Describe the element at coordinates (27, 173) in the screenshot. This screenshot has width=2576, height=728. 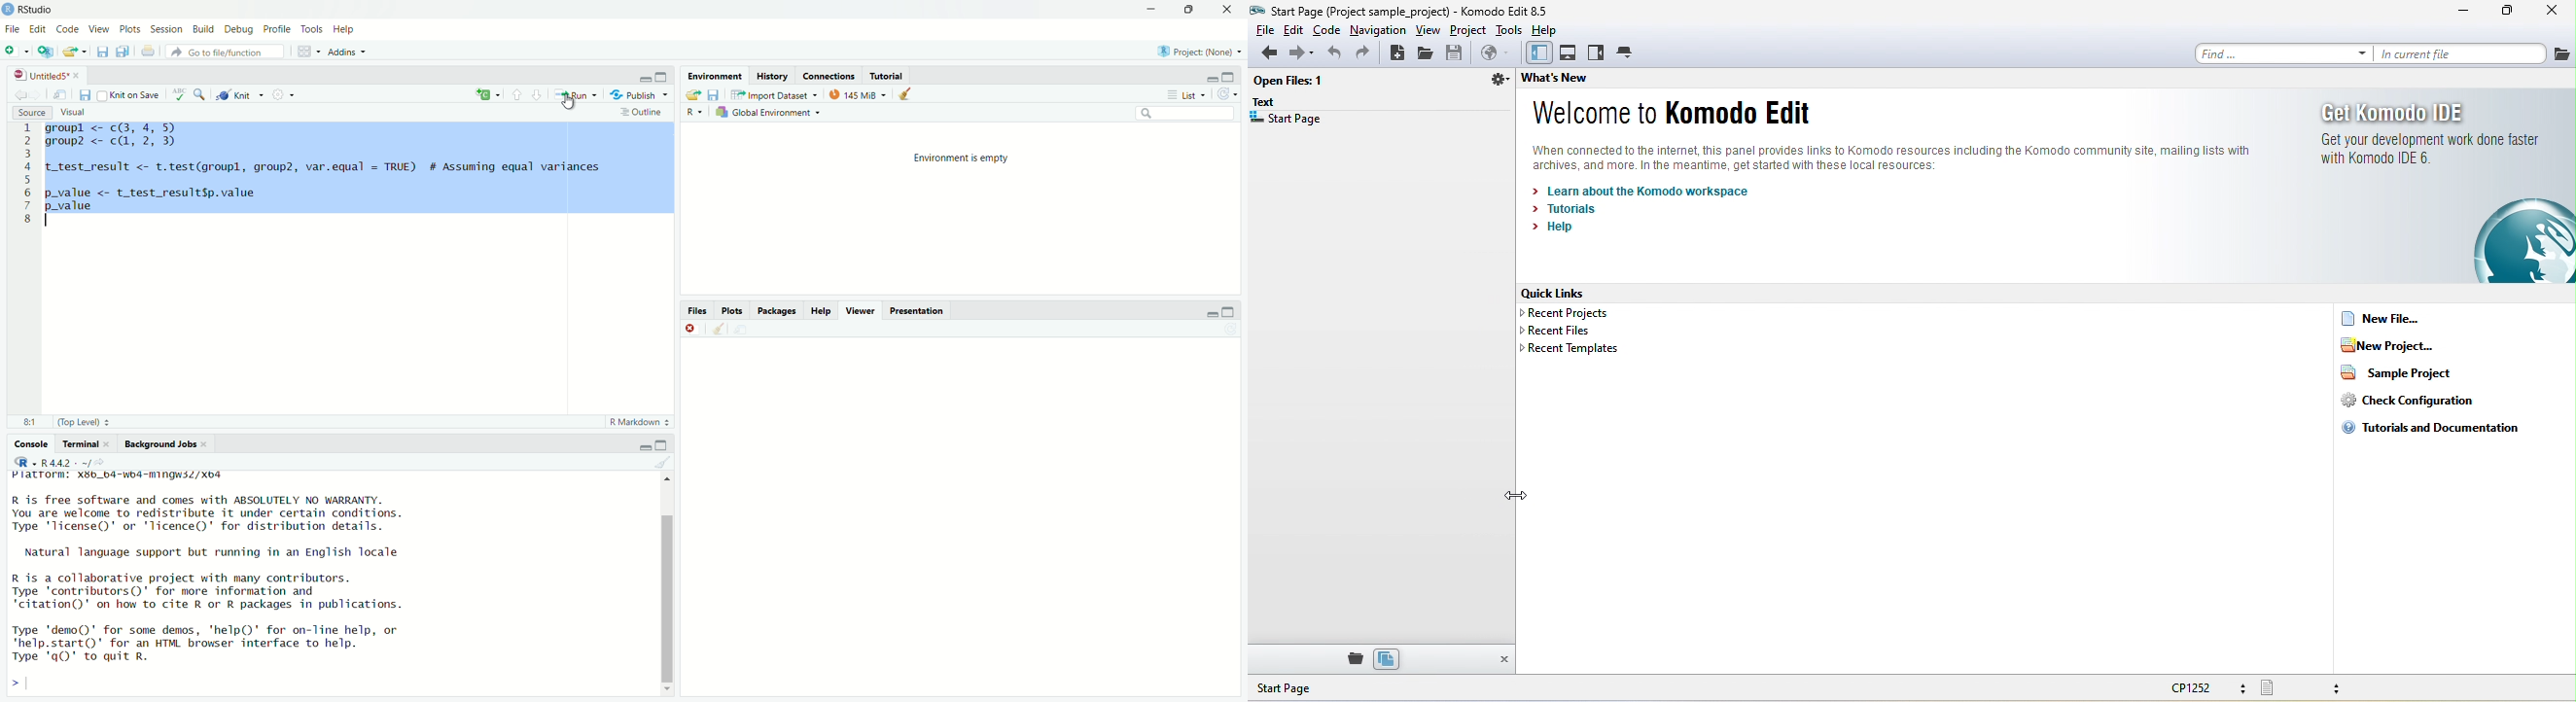
I see `code line` at that location.